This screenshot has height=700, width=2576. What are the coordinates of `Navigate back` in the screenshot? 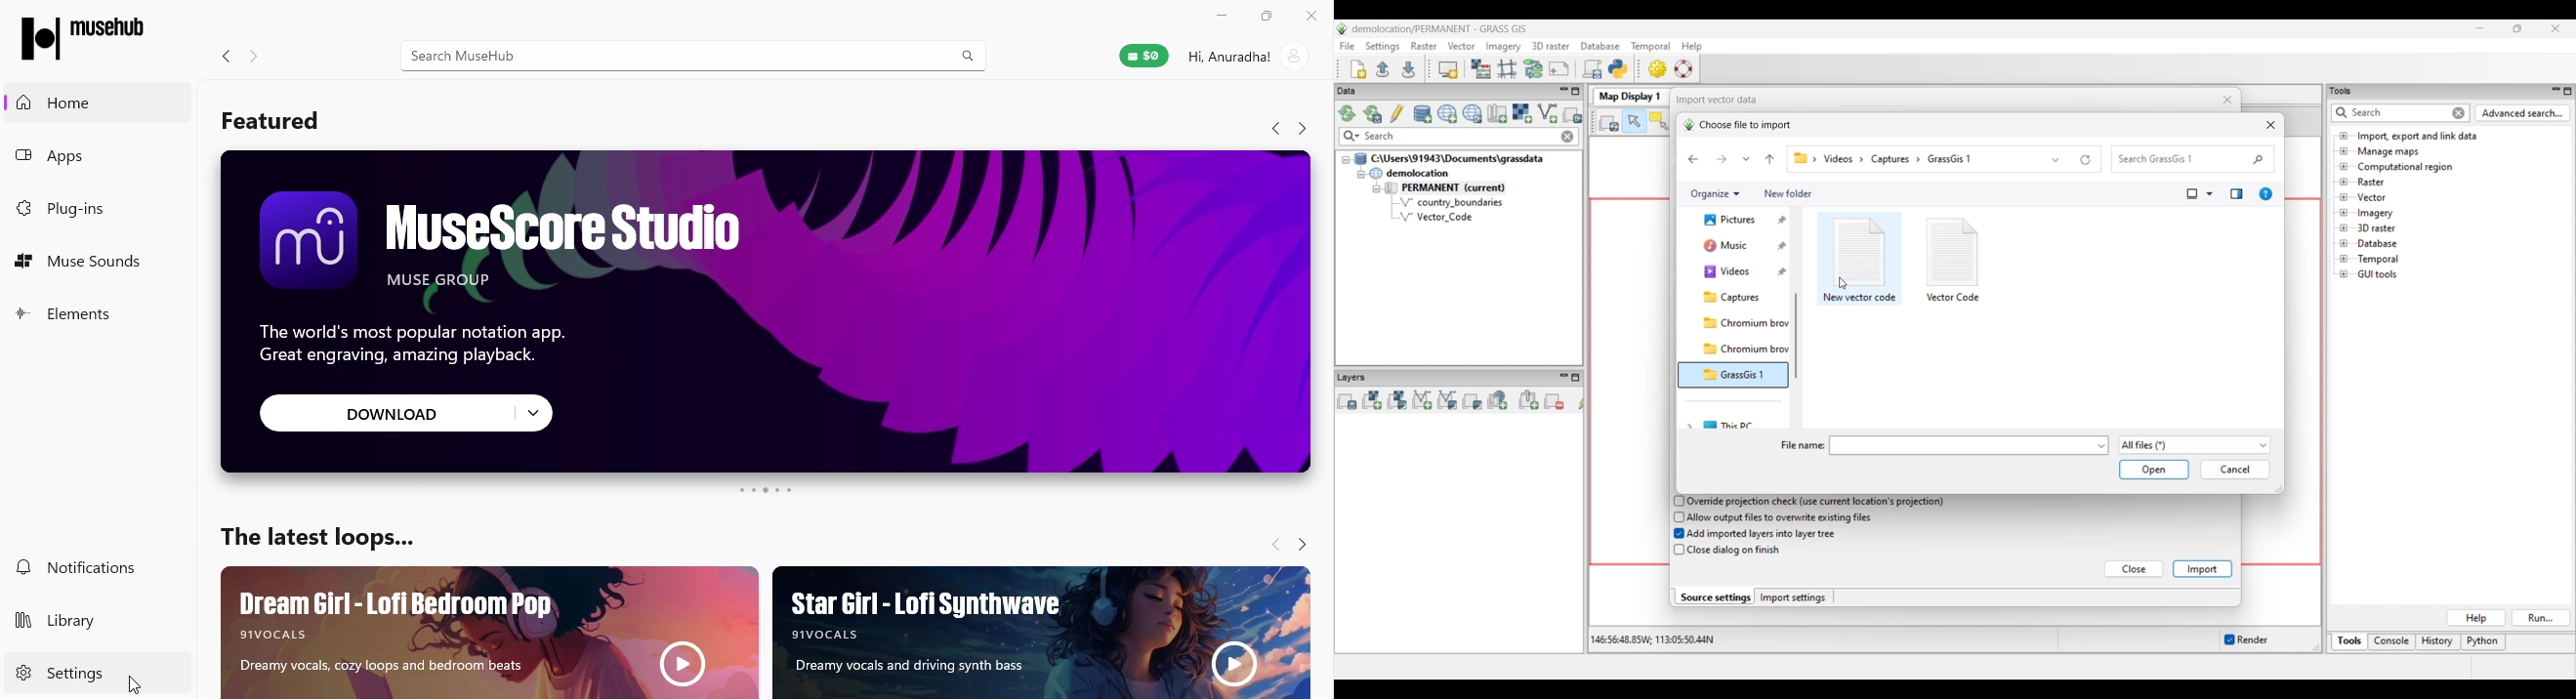 It's located at (226, 55).